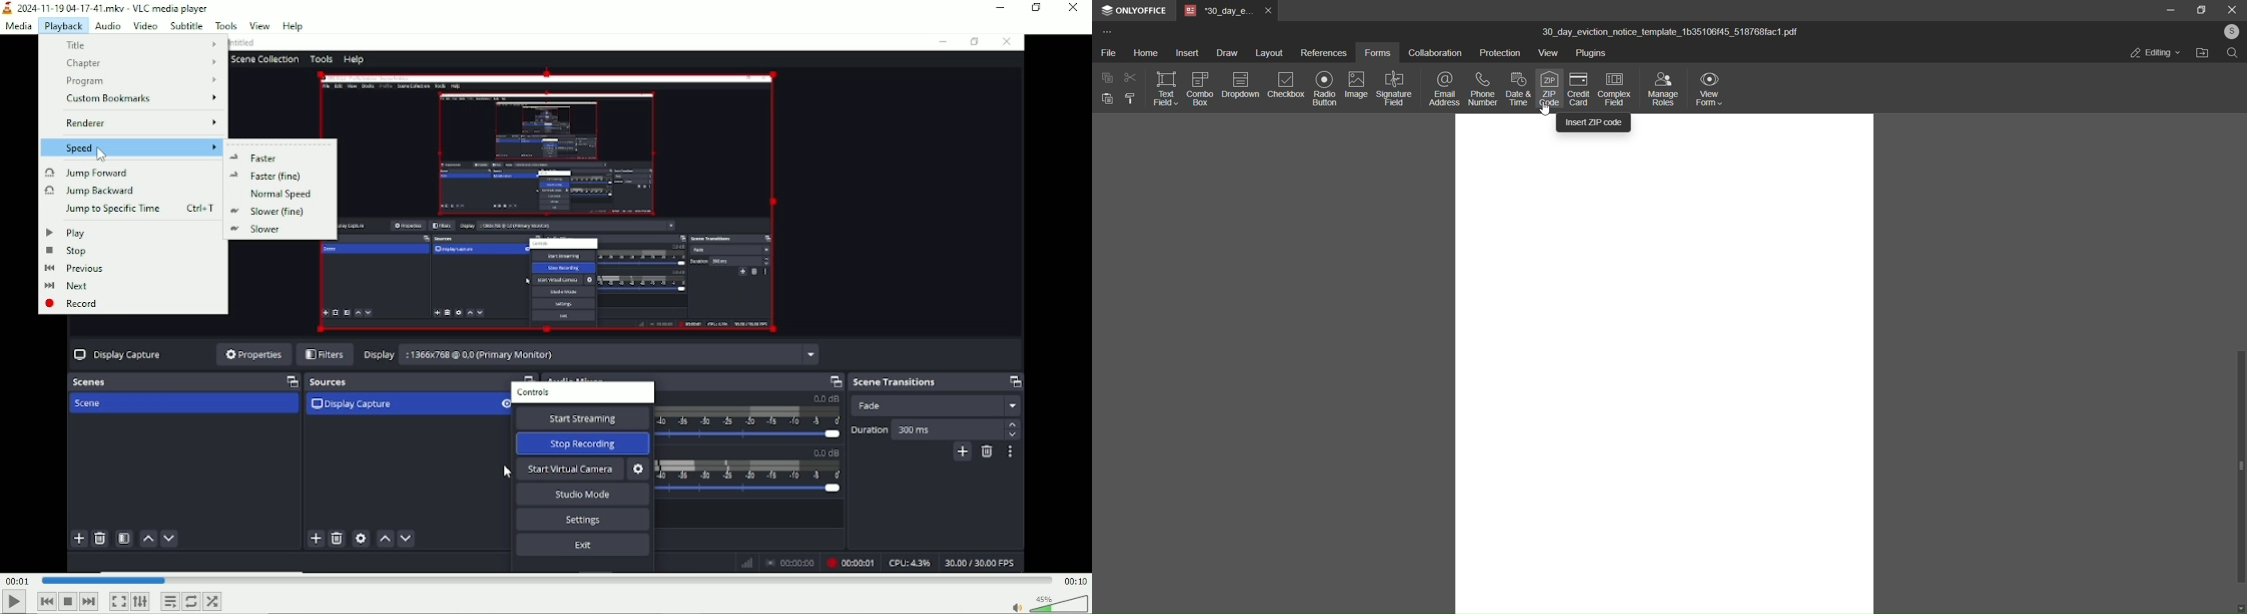 The width and height of the screenshot is (2268, 616). Describe the element at coordinates (13, 605) in the screenshot. I see `Play` at that location.